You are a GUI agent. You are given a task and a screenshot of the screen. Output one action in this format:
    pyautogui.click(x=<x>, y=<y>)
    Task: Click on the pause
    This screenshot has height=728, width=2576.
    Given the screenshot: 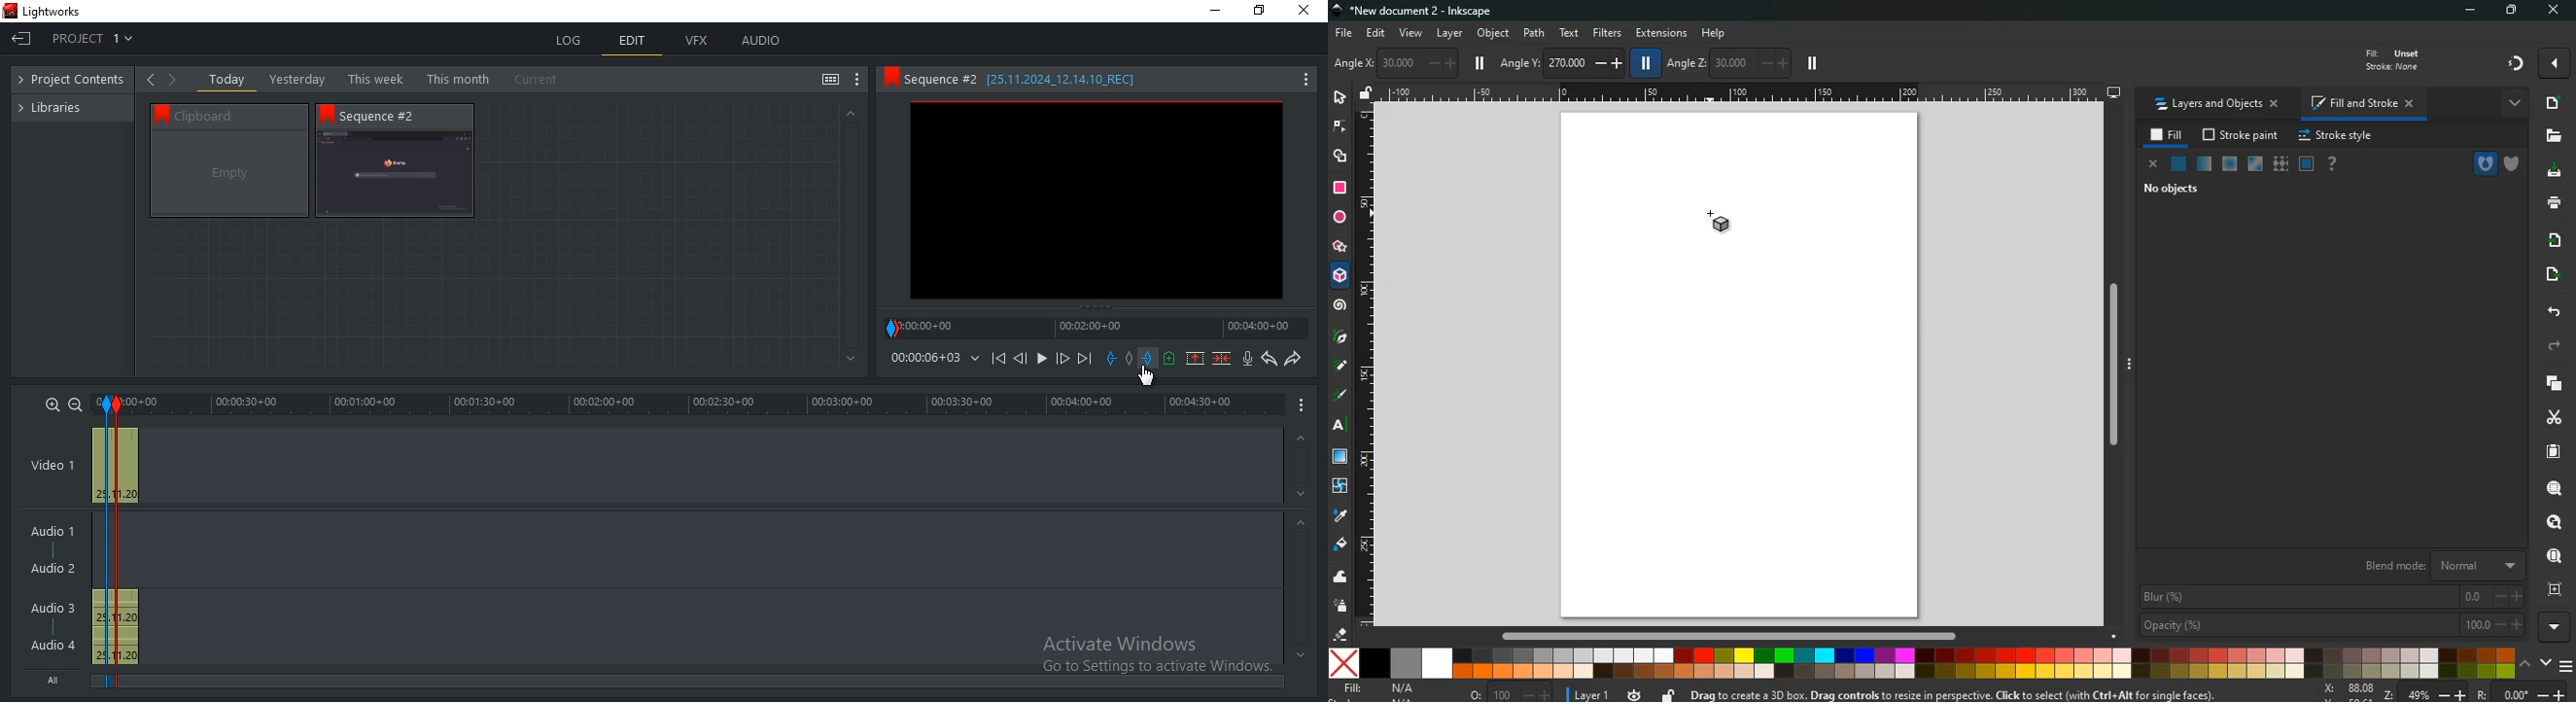 What is the action you would take?
    pyautogui.click(x=1643, y=62)
    